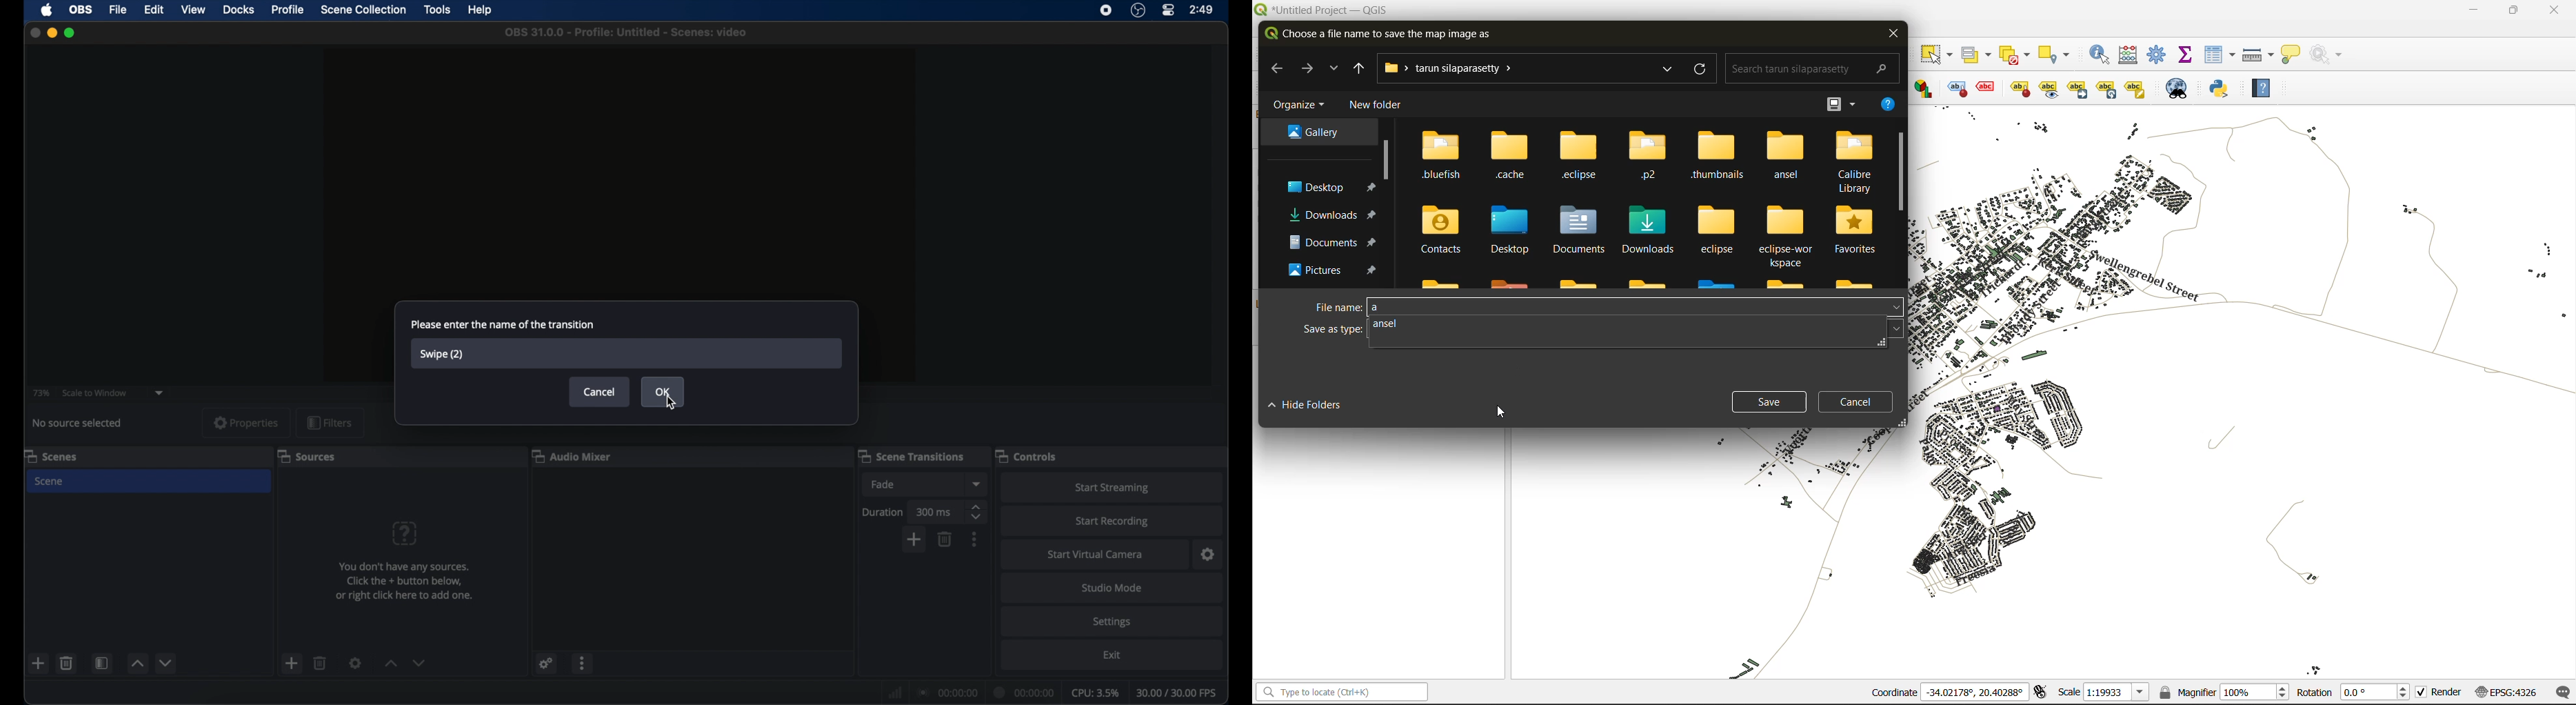  What do you see at coordinates (330, 423) in the screenshot?
I see `filters` at bounding box center [330, 423].